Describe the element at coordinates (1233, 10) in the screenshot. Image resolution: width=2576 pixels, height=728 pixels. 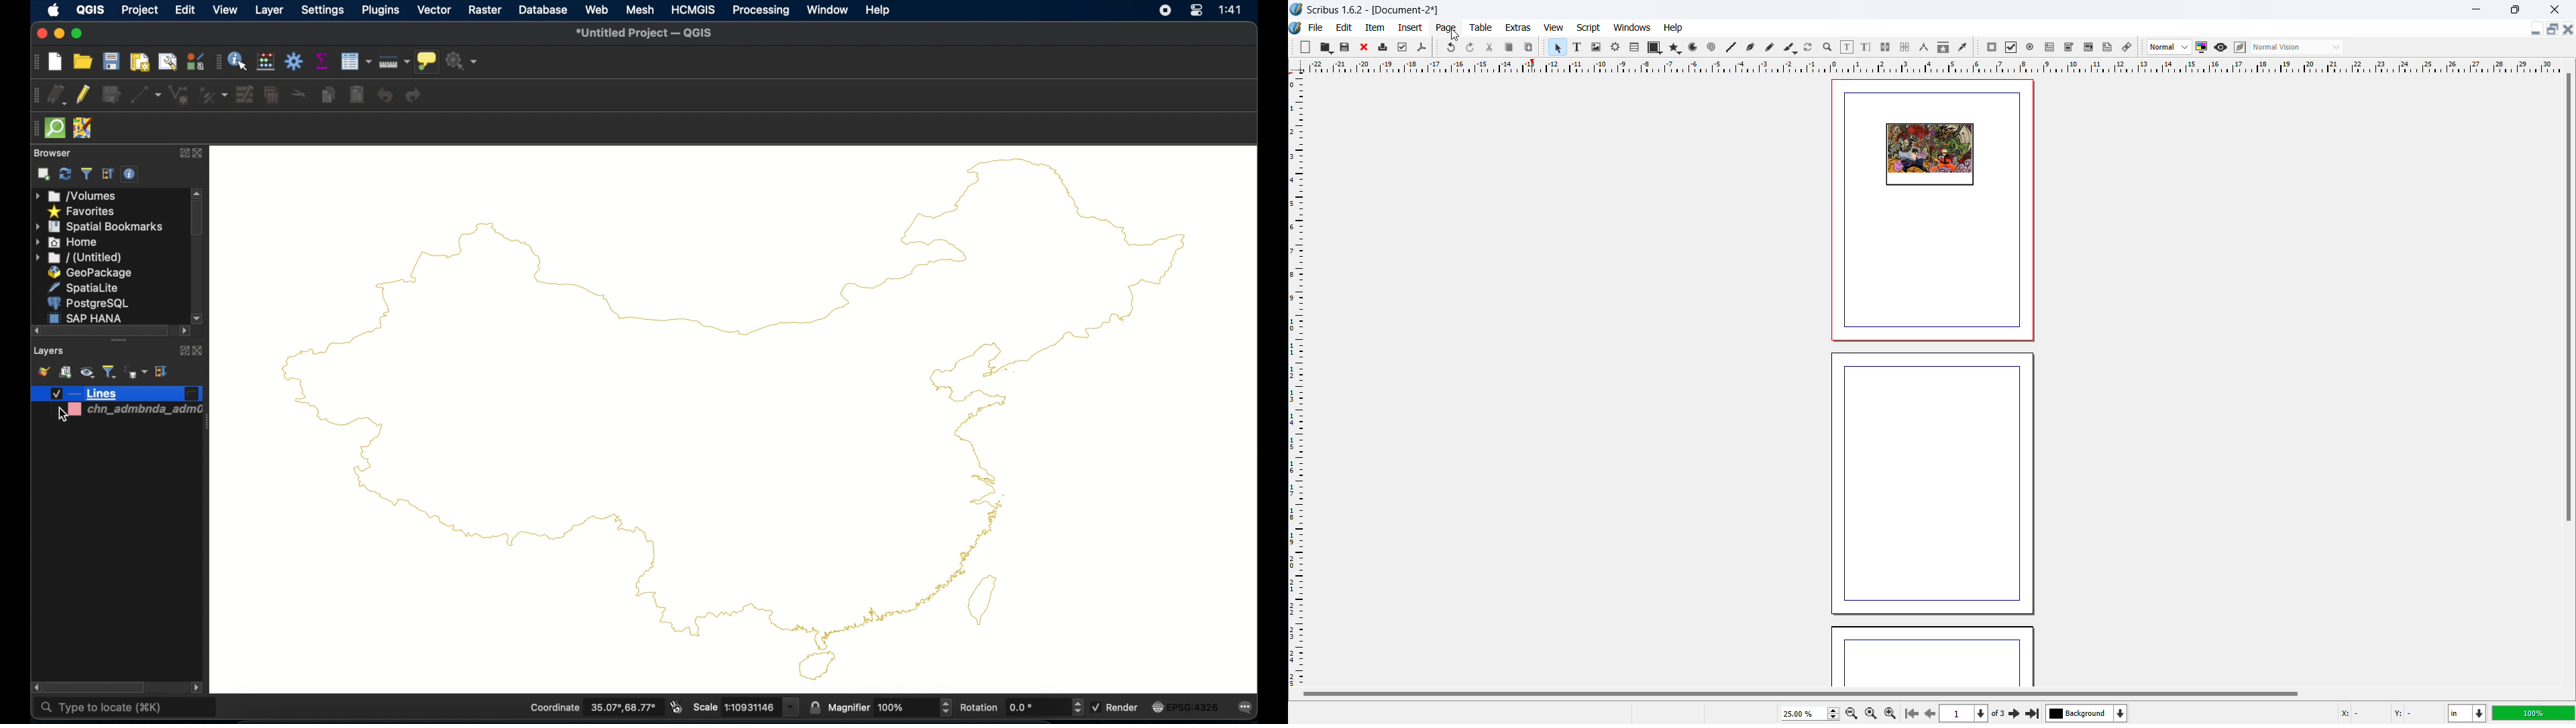
I see `time` at that location.